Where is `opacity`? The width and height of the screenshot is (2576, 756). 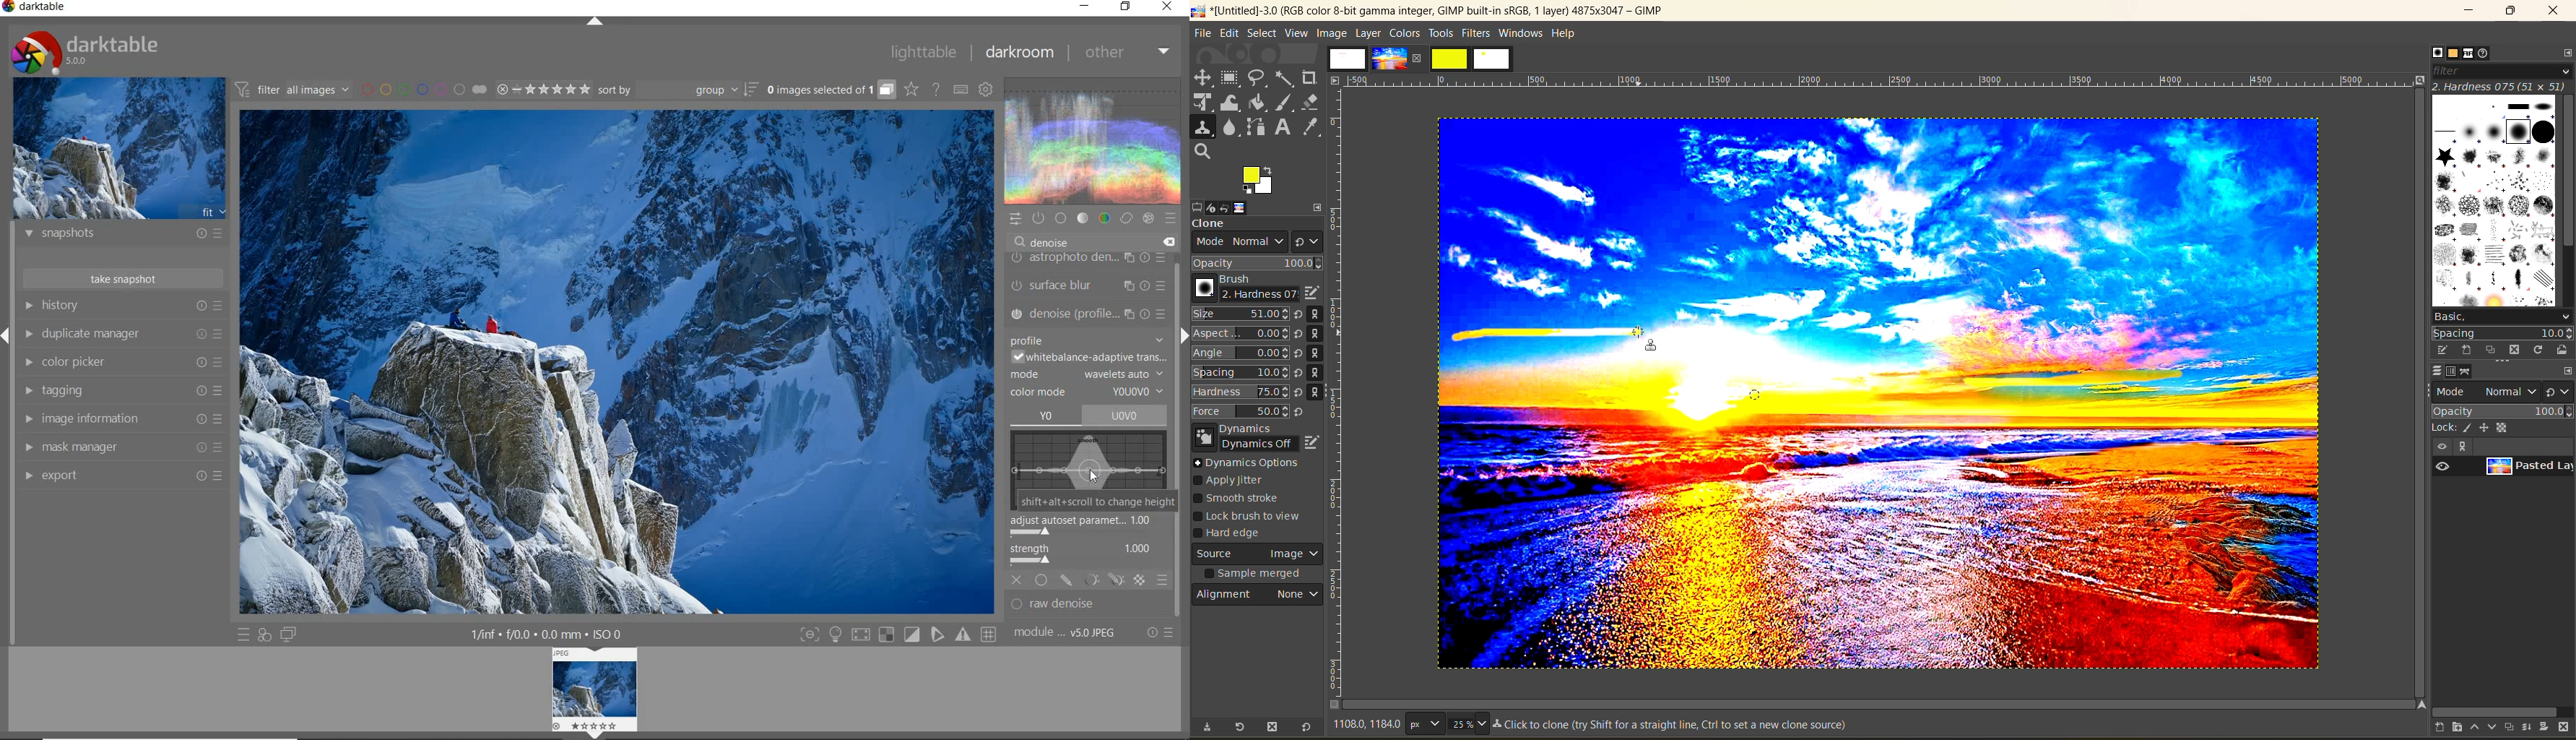 opacity is located at coordinates (1258, 263).